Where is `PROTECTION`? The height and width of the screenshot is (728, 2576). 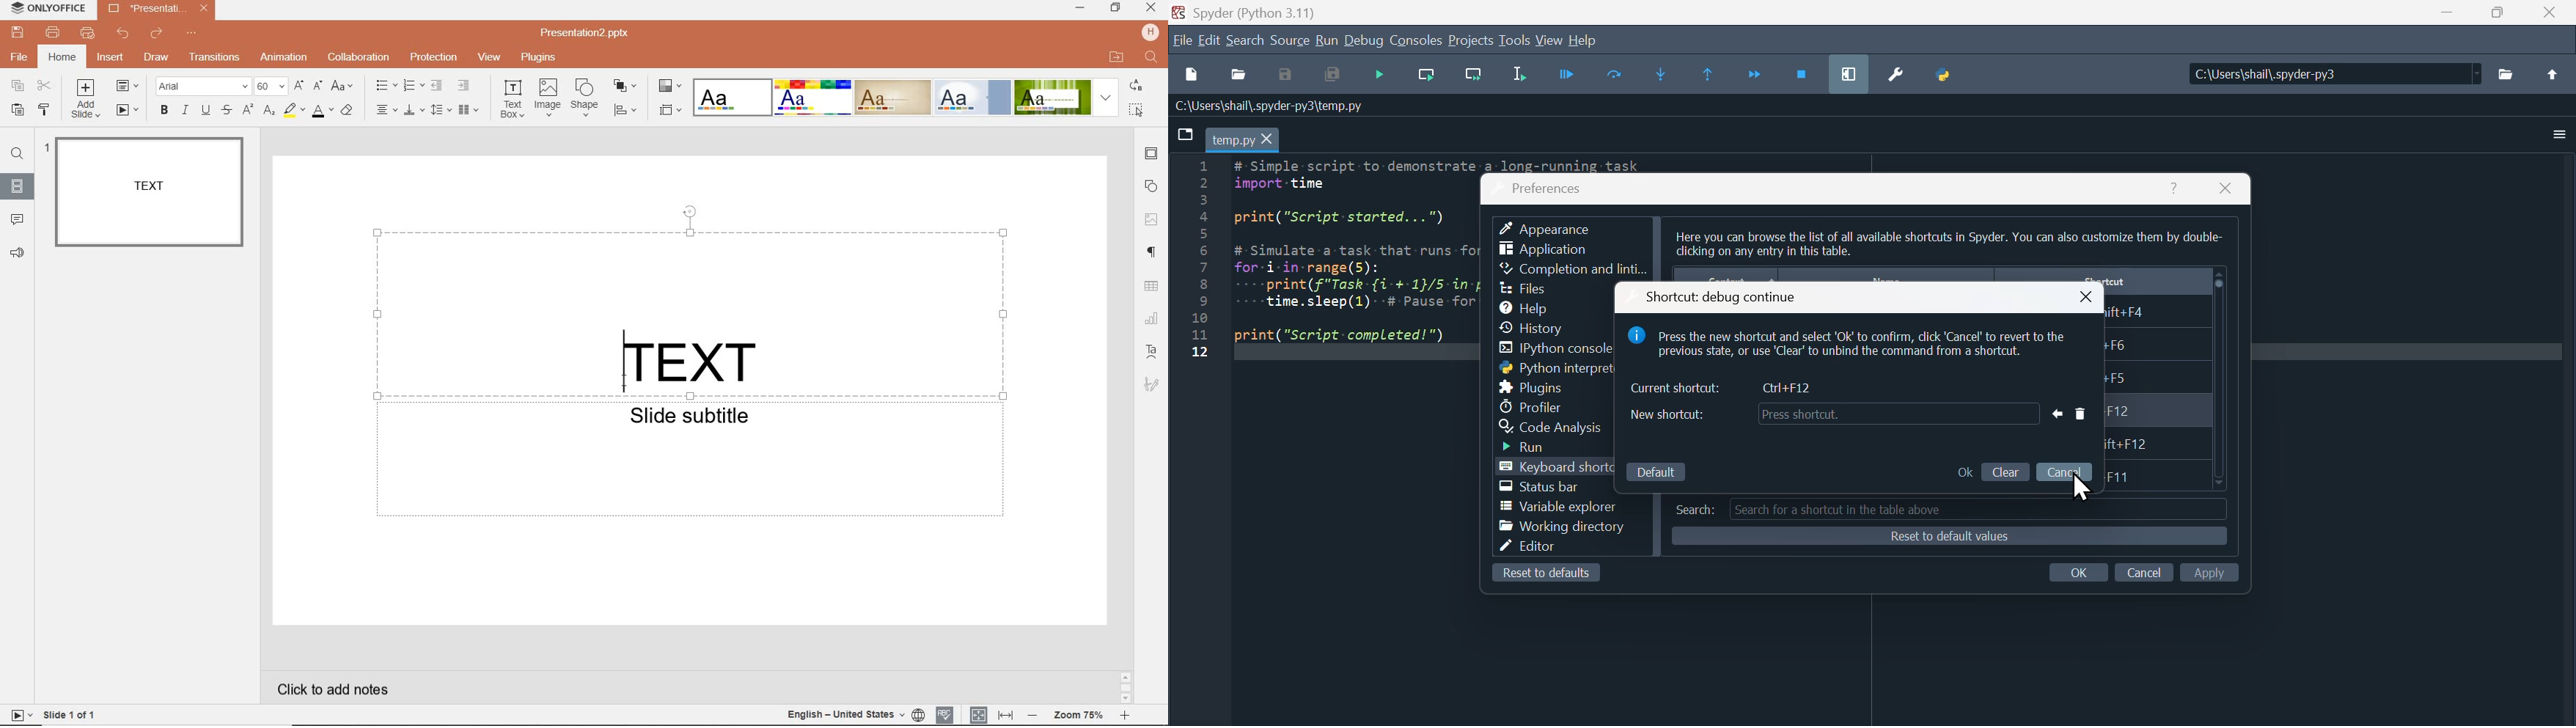
PROTECTION is located at coordinates (433, 57).